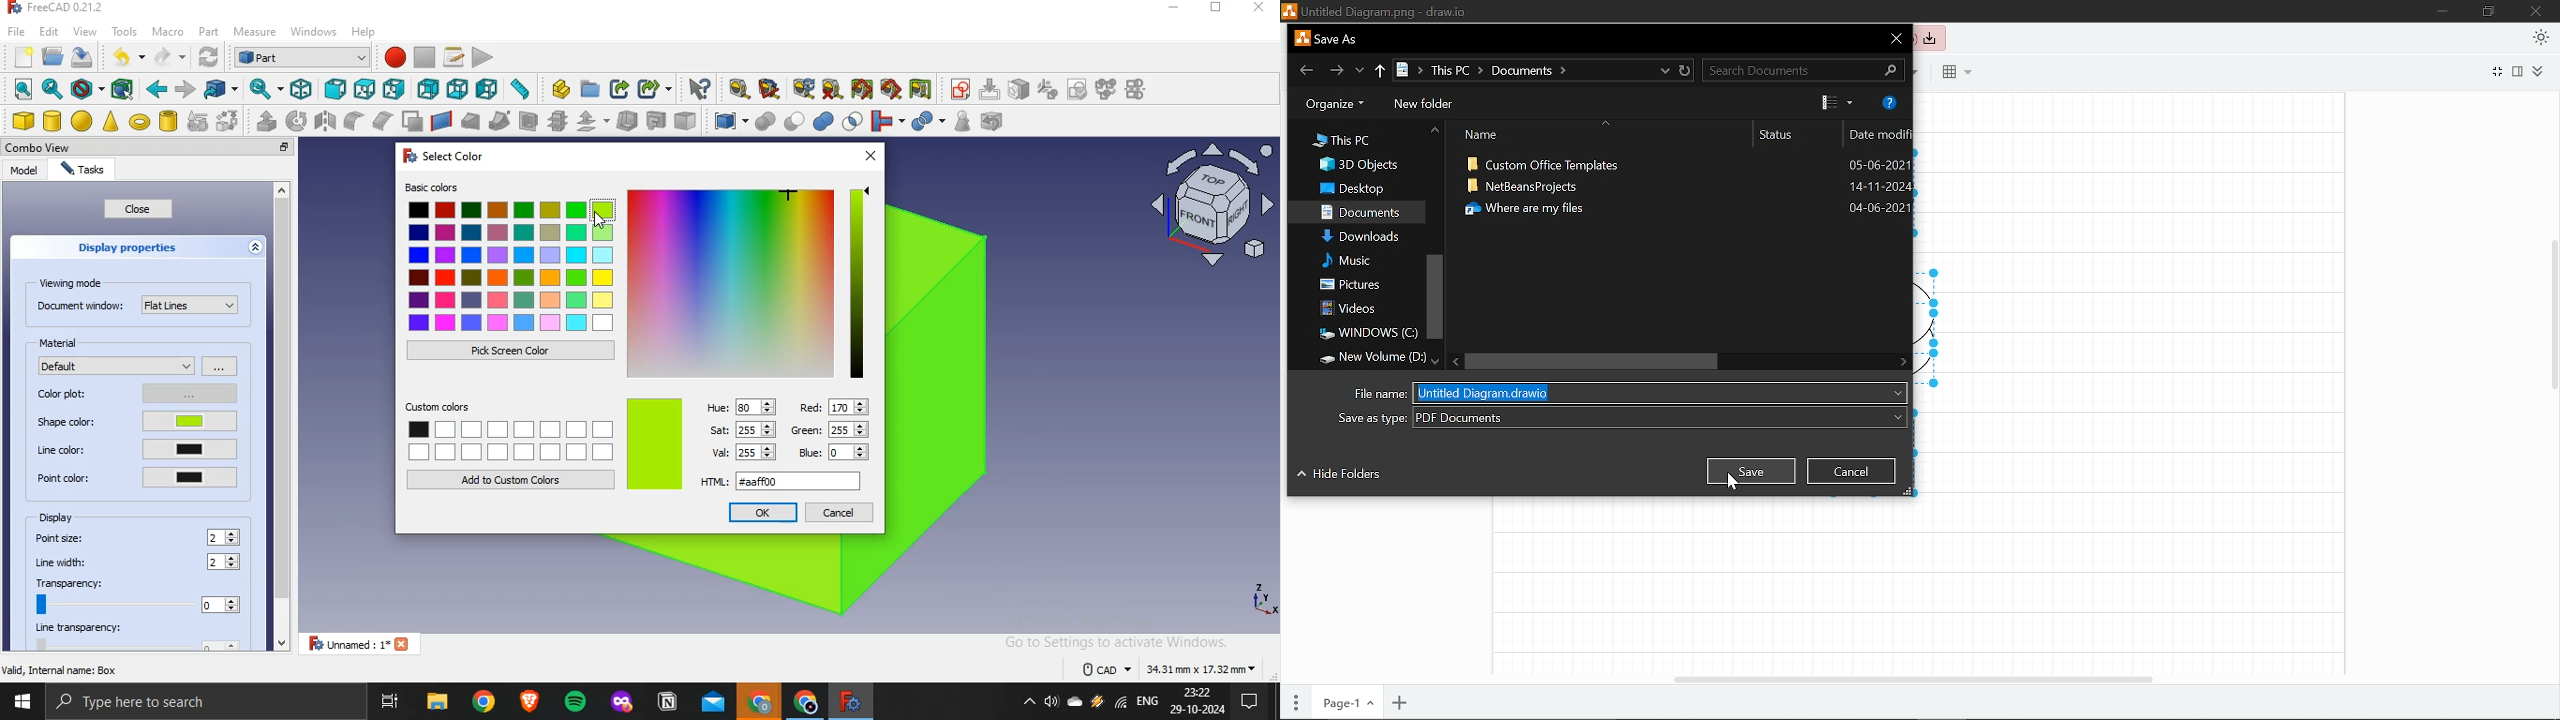 The width and height of the screenshot is (2576, 728). I want to click on Format, so click(2517, 72).